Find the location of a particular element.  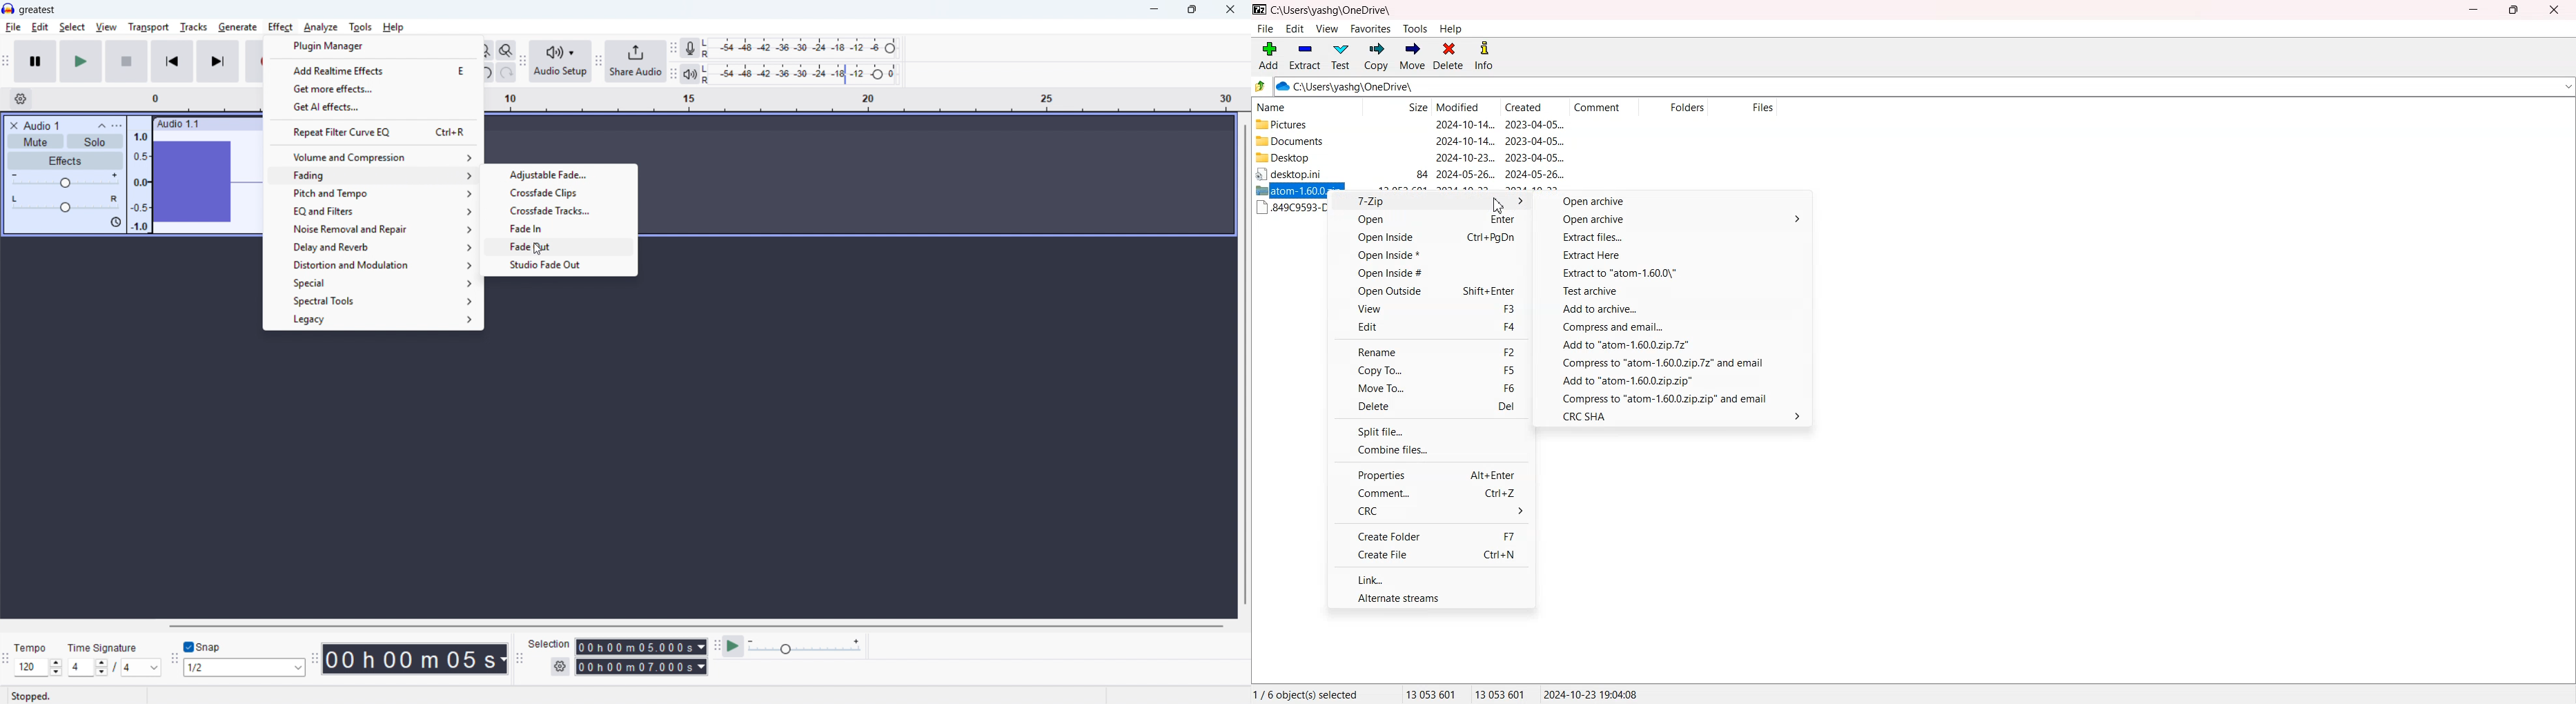

edit is located at coordinates (40, 27).